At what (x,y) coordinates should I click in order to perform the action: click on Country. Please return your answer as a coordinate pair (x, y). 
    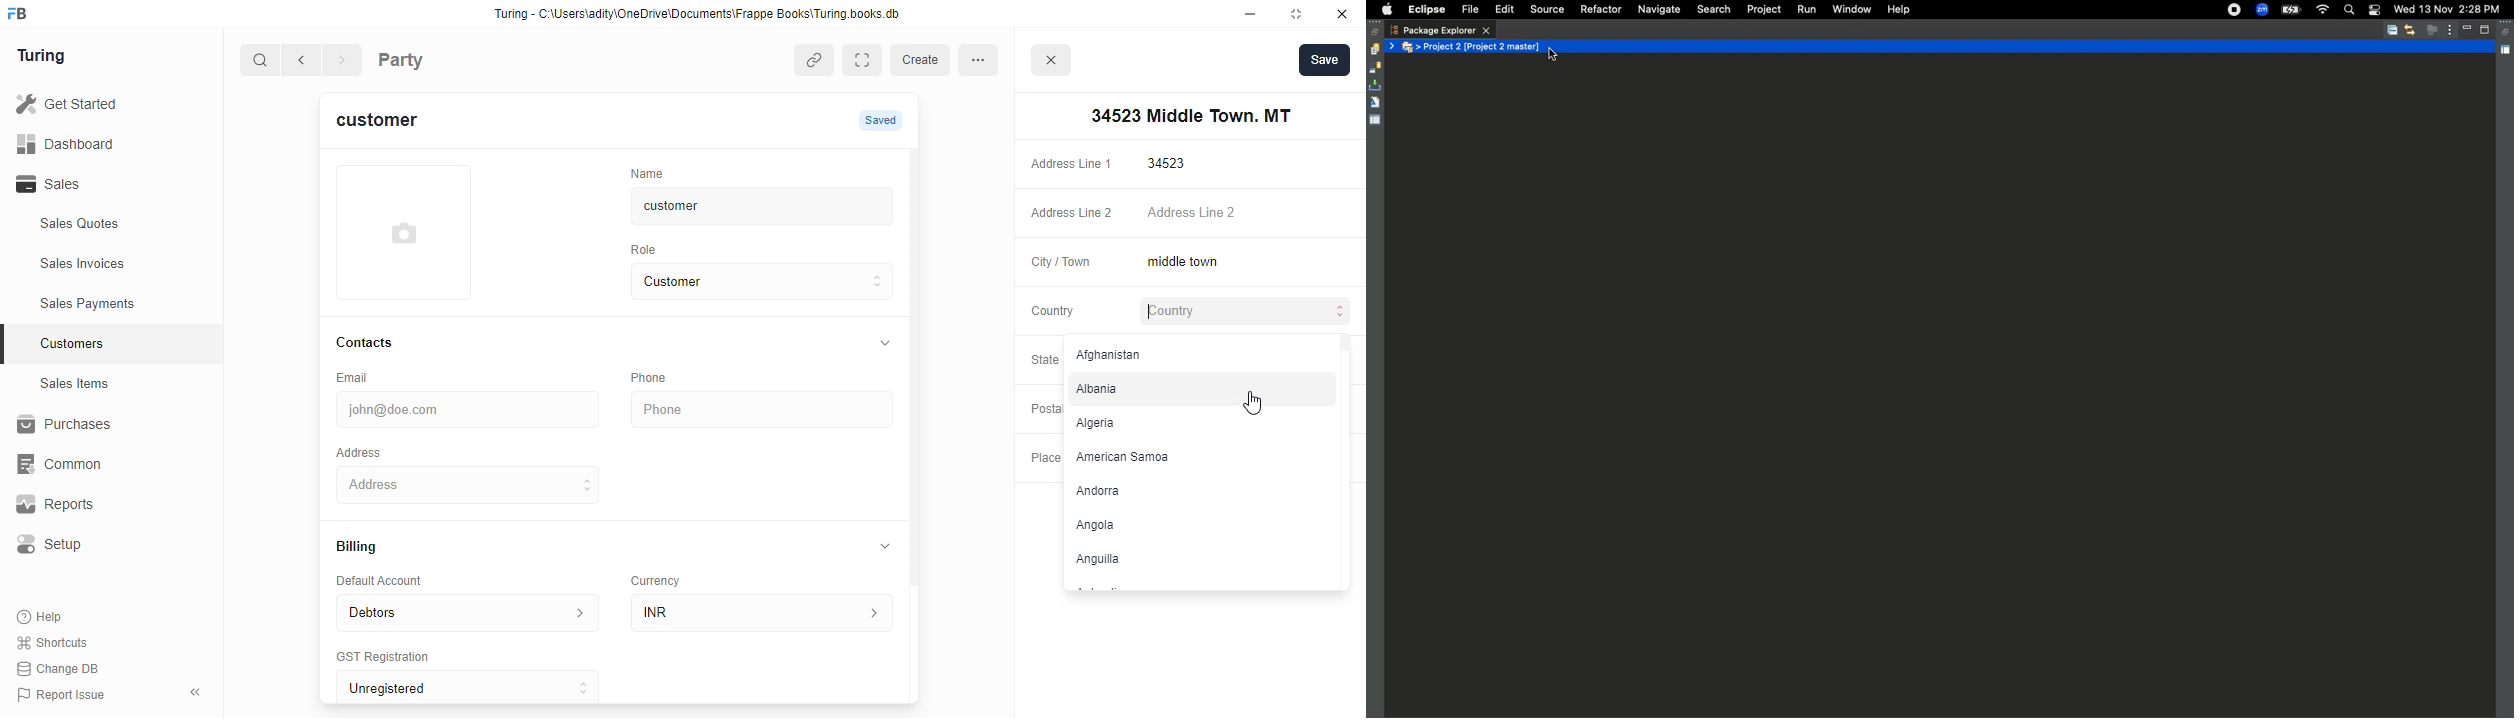
    Looking at the image, I should click on (1248, 313).